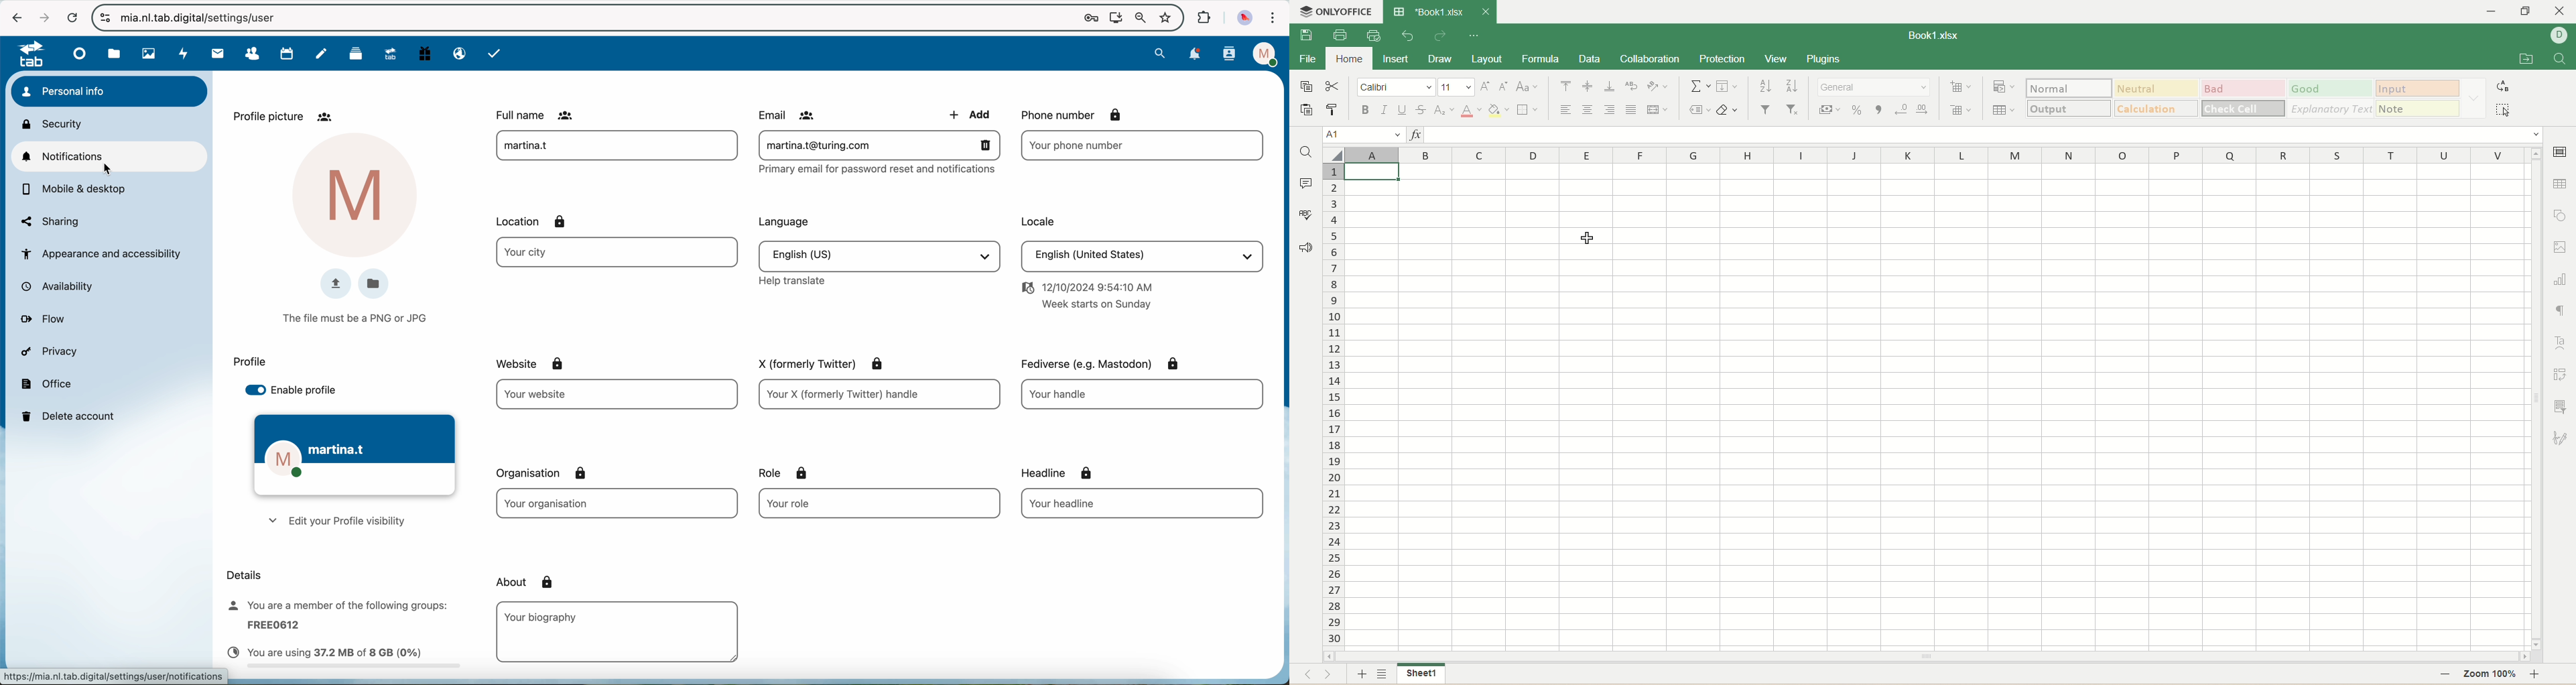 The image size is (2576, 700). Describe the element at coordinates (1588, 86) in the screenshot. I see `align middle` at that location.